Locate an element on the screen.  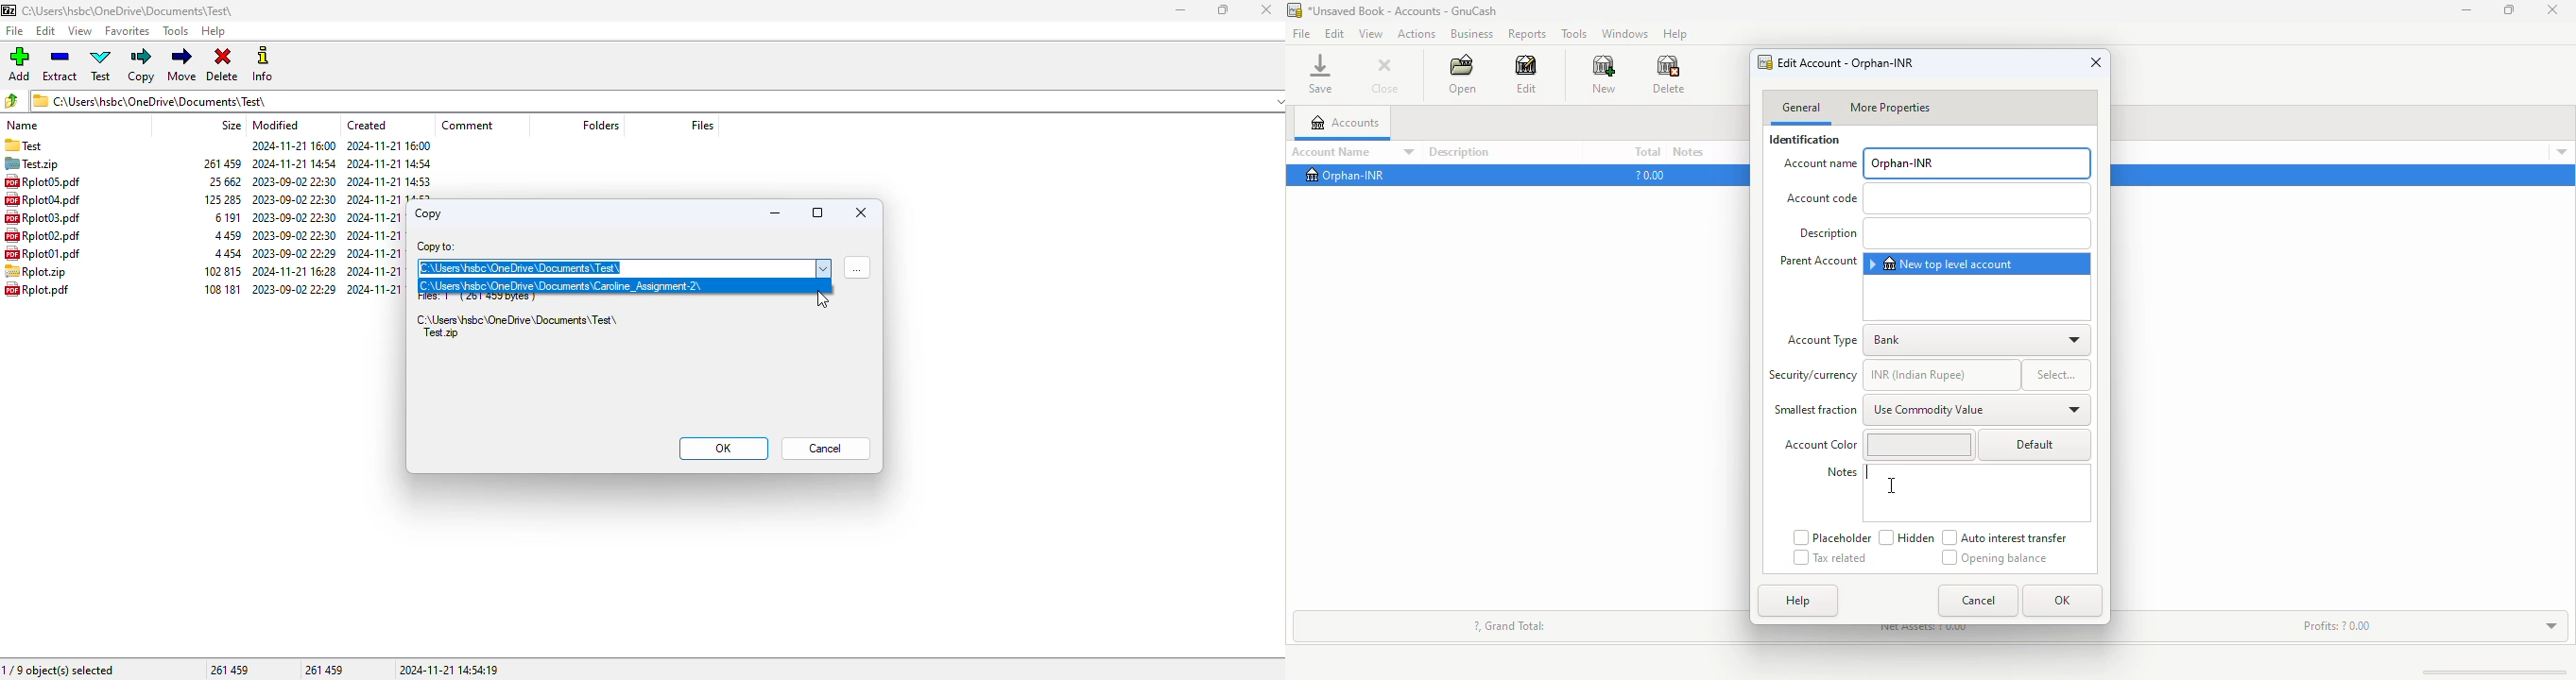
modified date & time is located at coordinates (293, 163).